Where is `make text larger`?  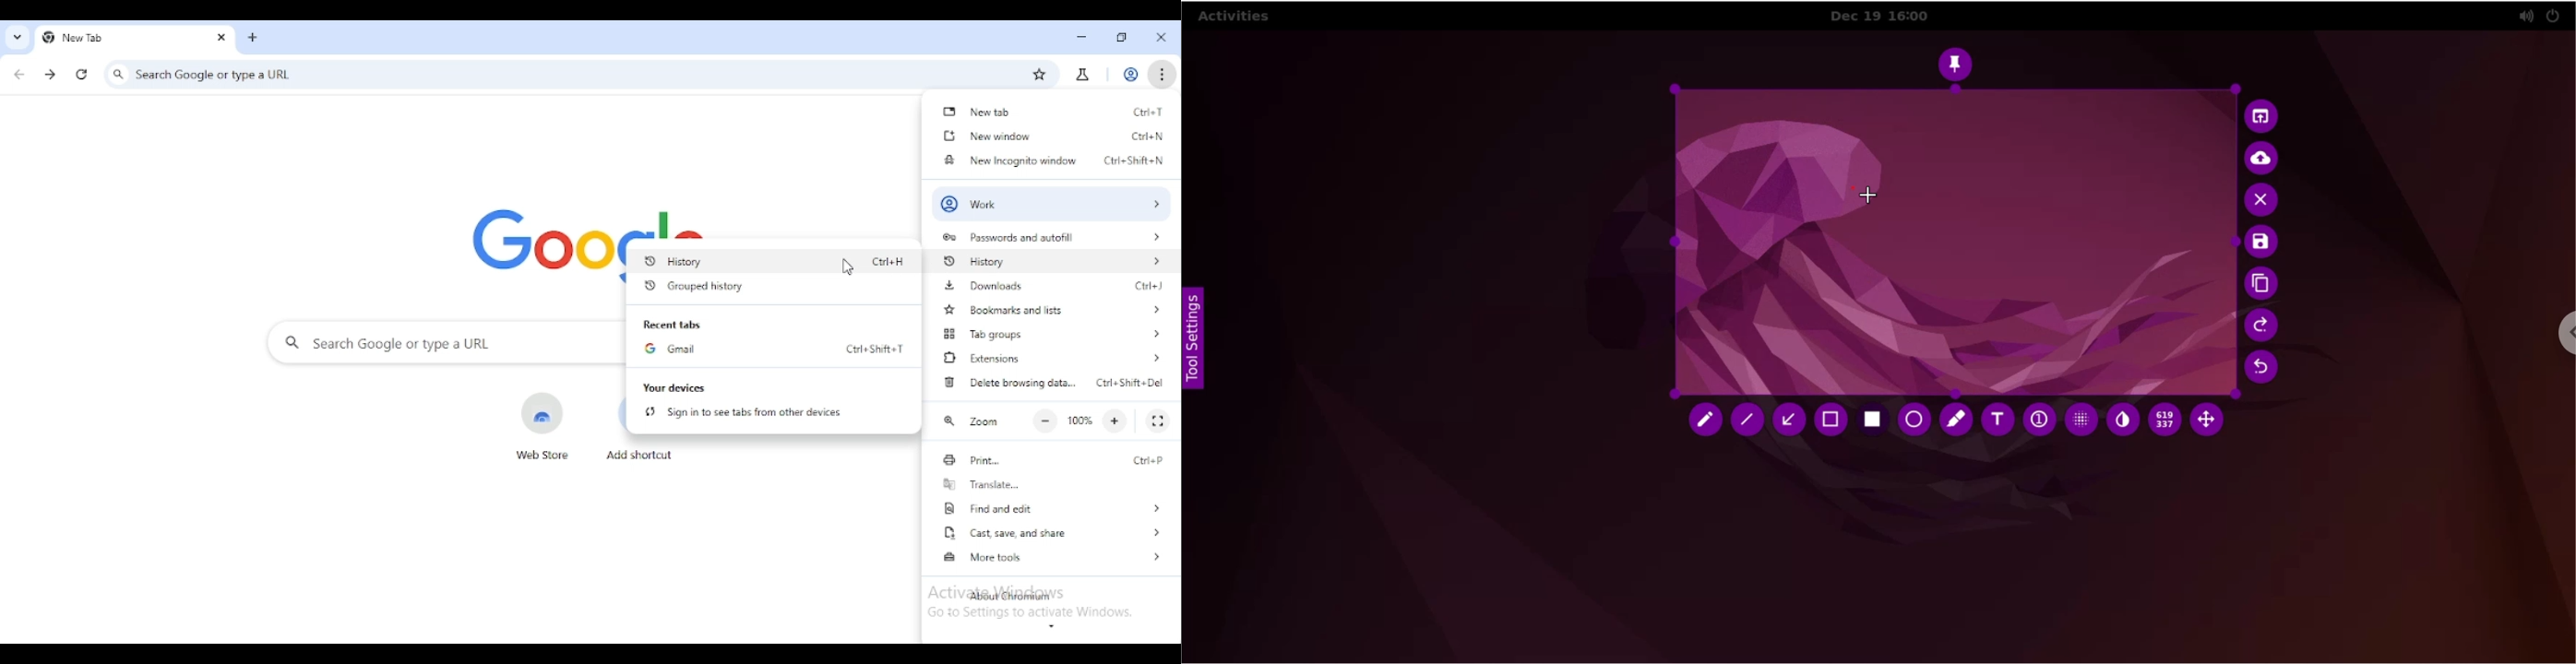 make text larger is located at coordinates (1115, 421).